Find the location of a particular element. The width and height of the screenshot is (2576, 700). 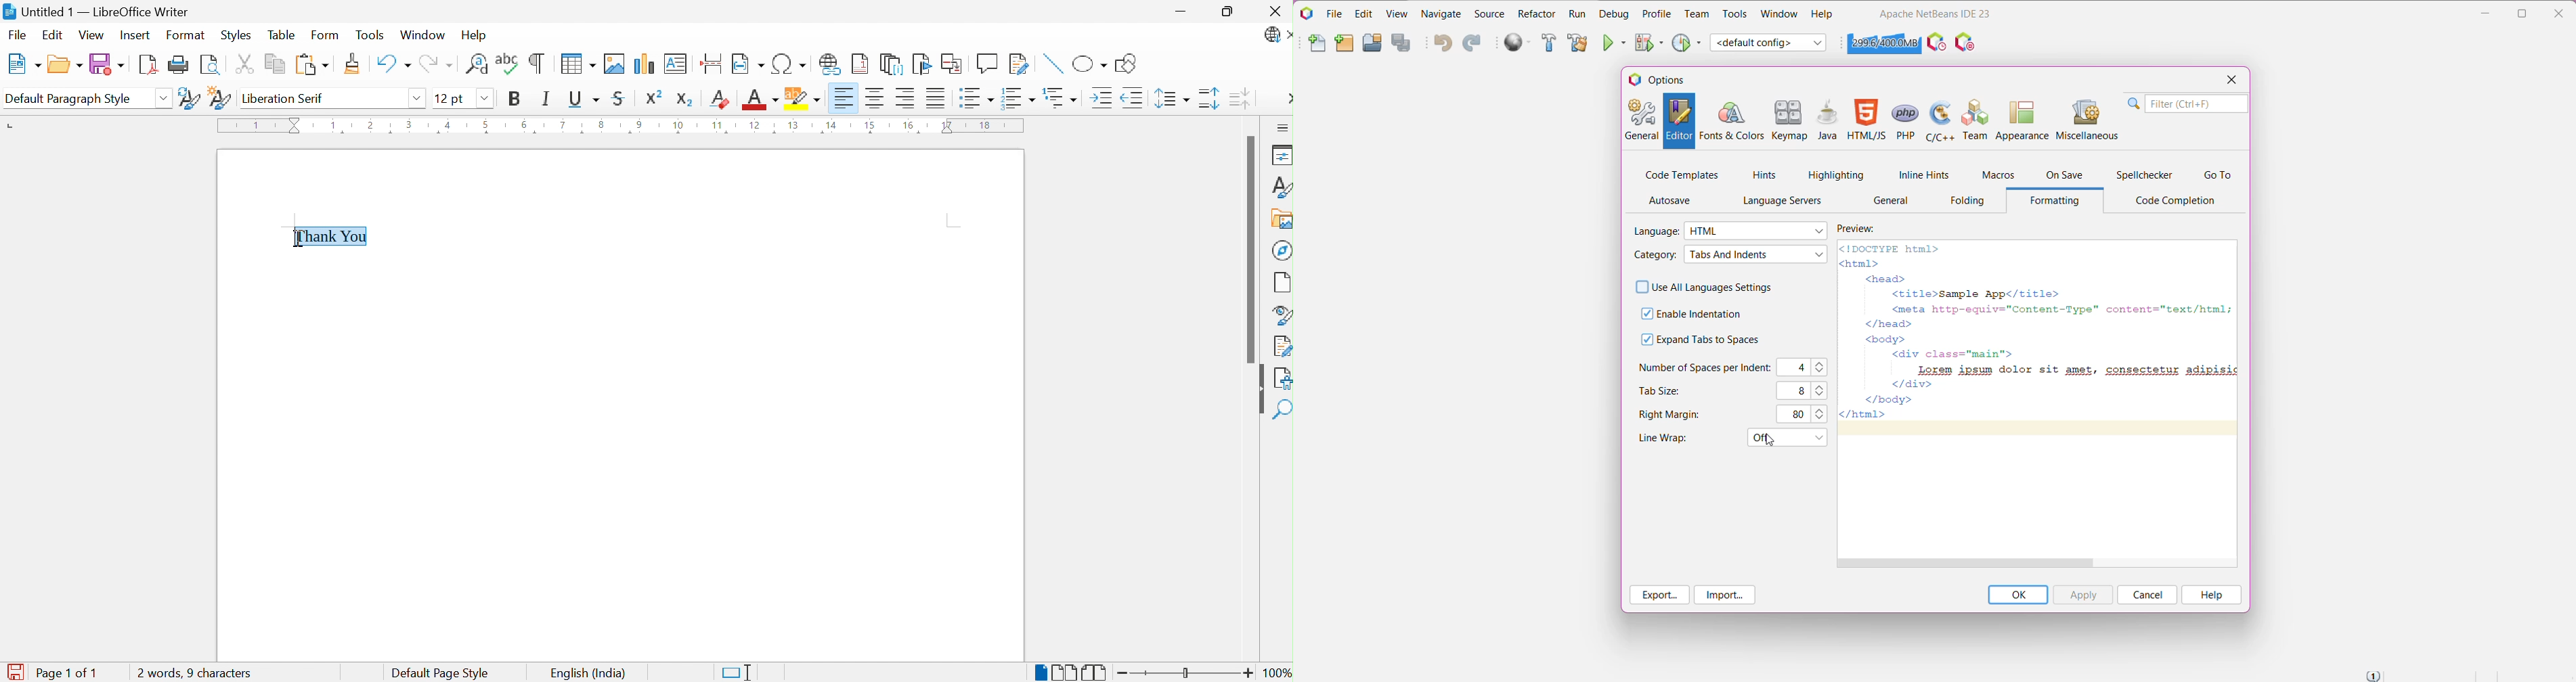

Set the required tab size is located at coordinates (1824, 390).